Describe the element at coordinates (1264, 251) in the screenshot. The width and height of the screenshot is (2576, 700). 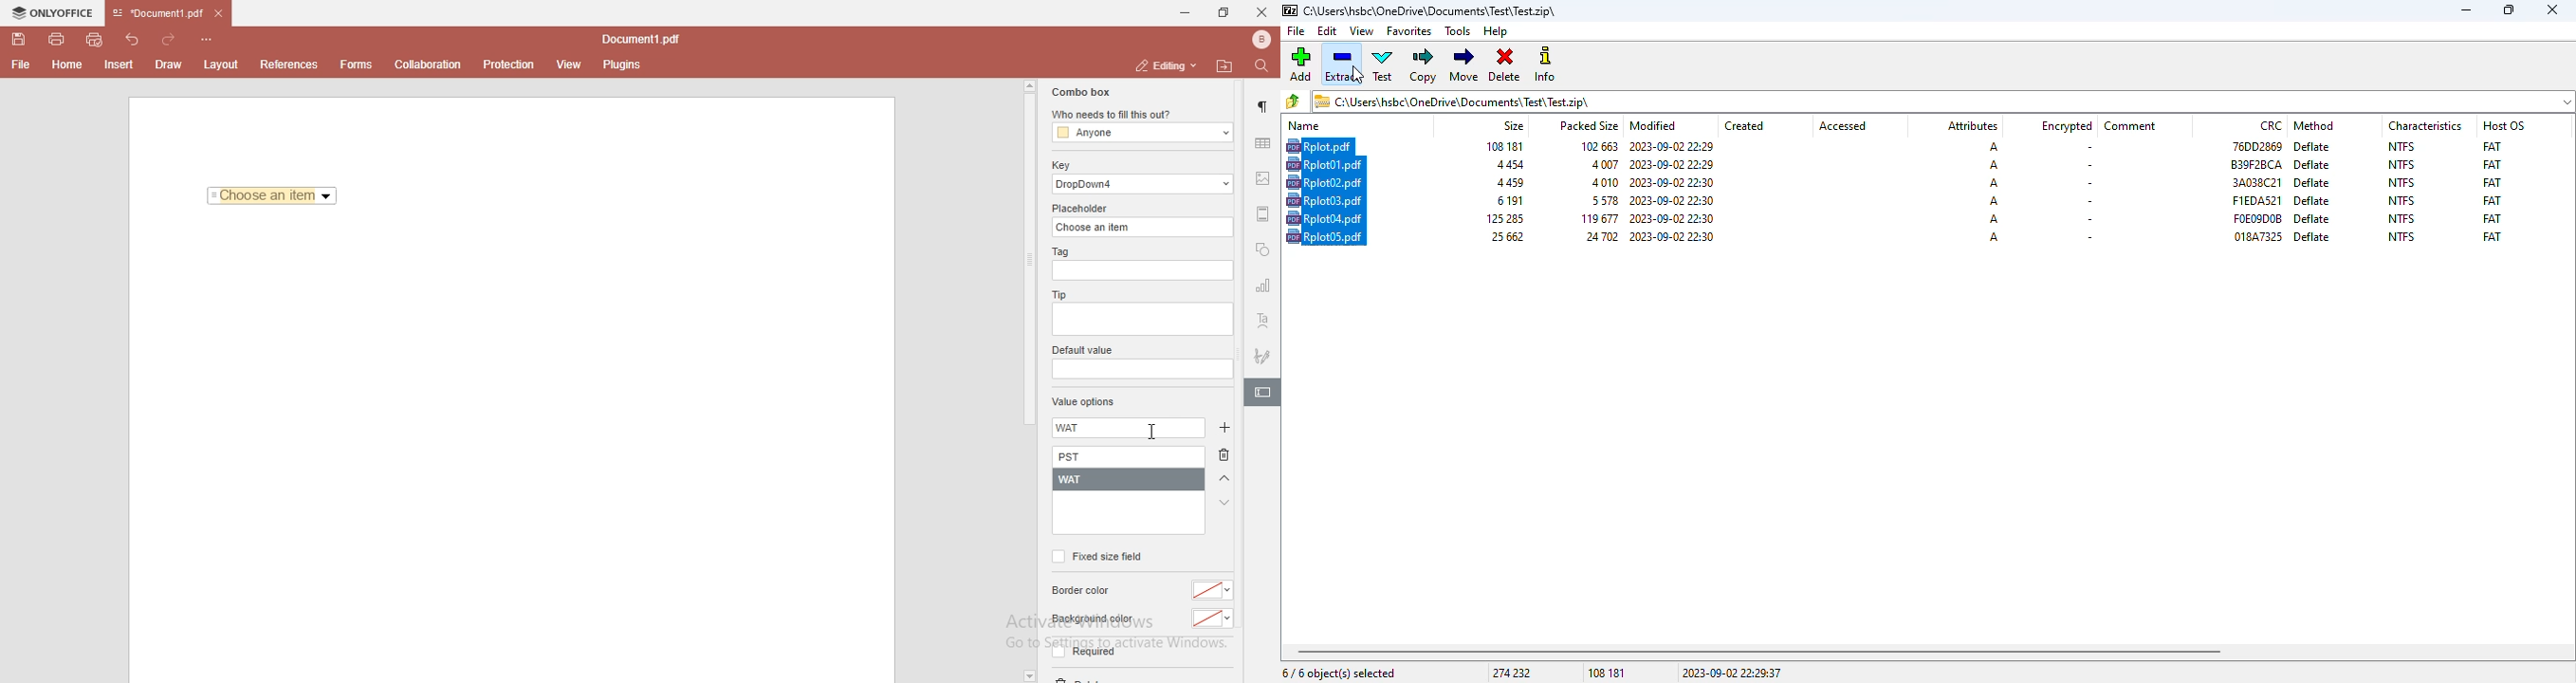
I see `shapes` at that location.